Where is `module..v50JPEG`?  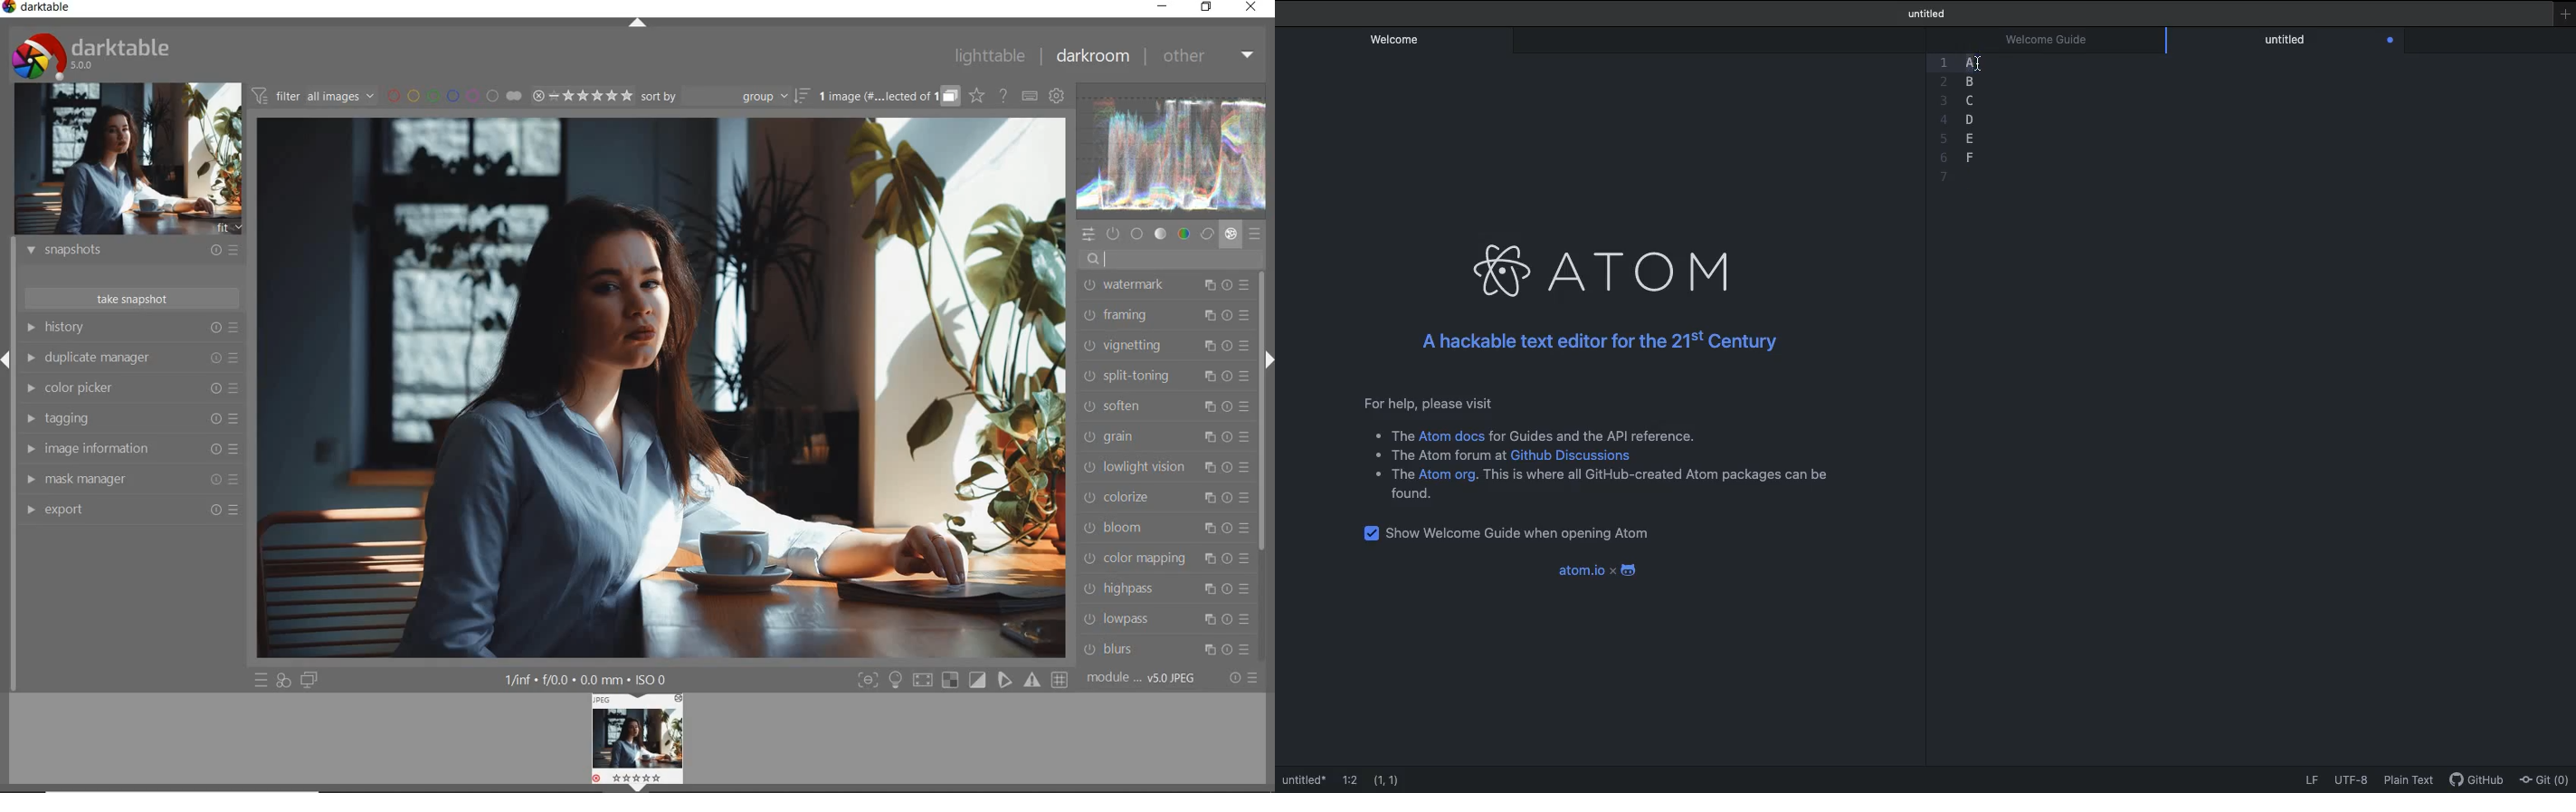
module..v50JPEG is located at coordinates (1143, 678).